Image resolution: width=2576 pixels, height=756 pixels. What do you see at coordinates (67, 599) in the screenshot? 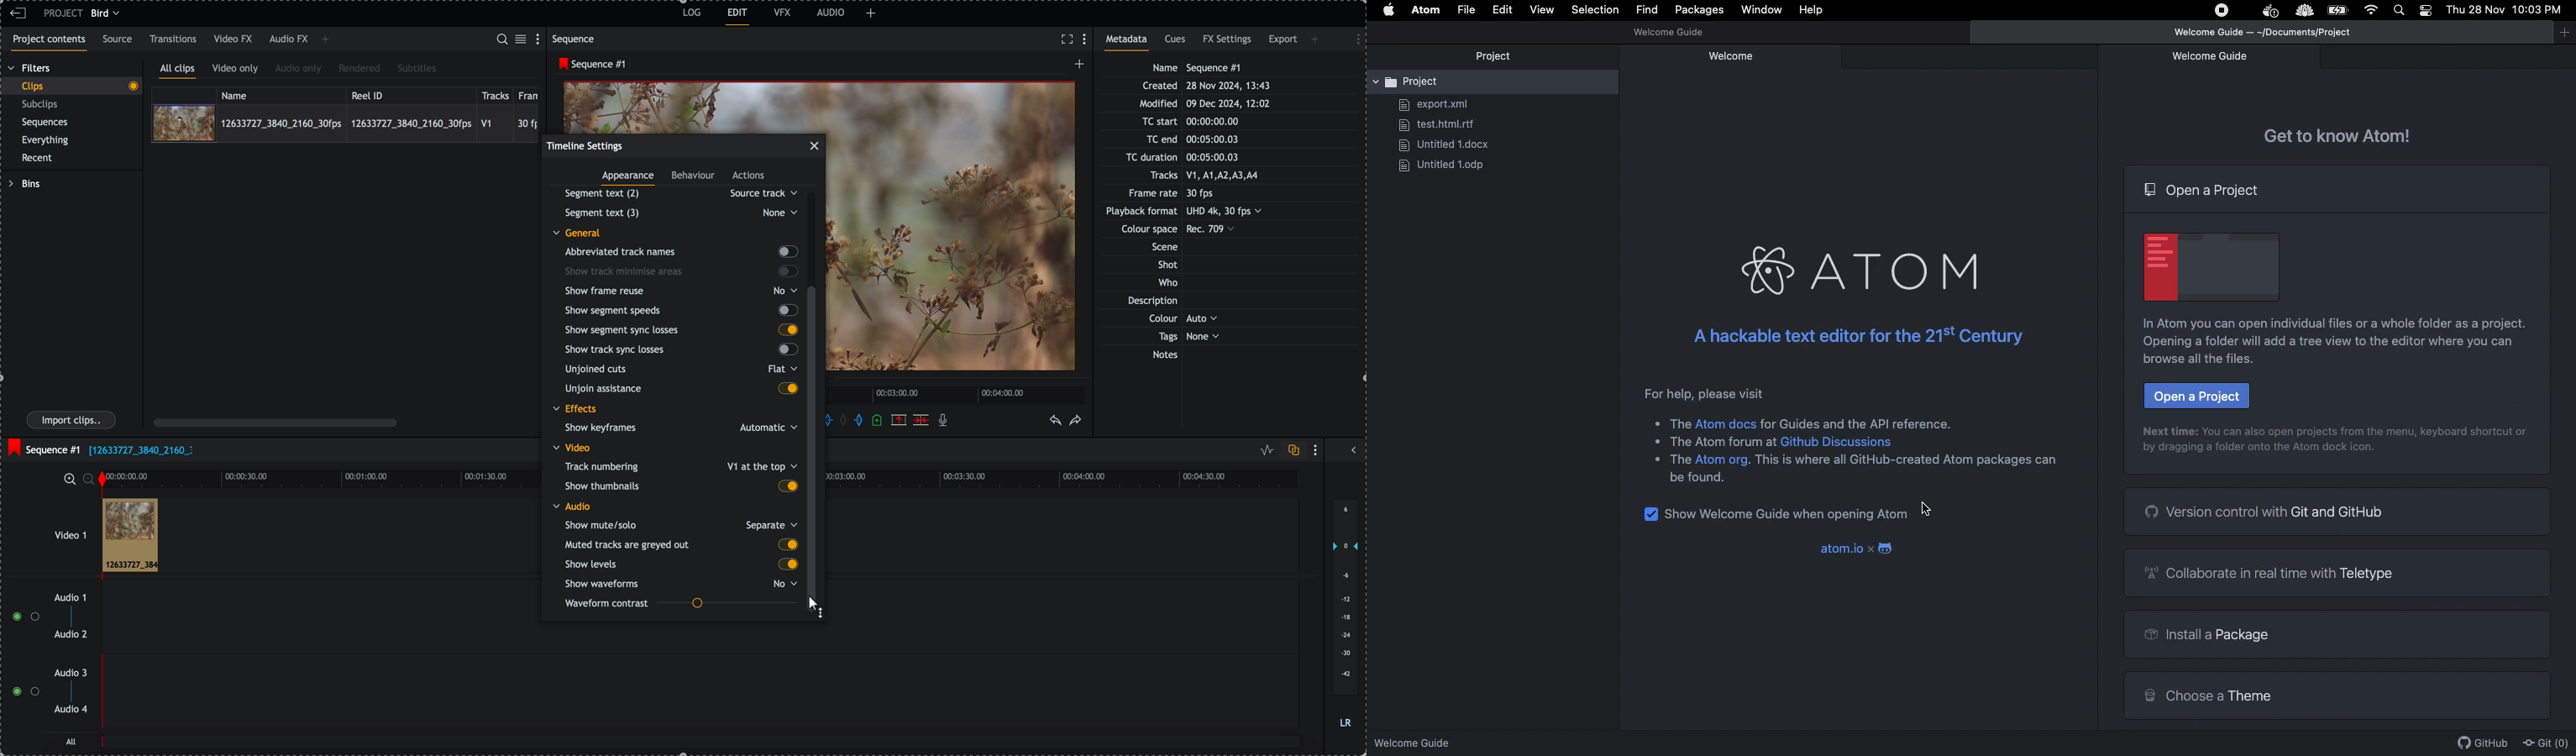
I see `audio 1` at bounding box center [67, 599].